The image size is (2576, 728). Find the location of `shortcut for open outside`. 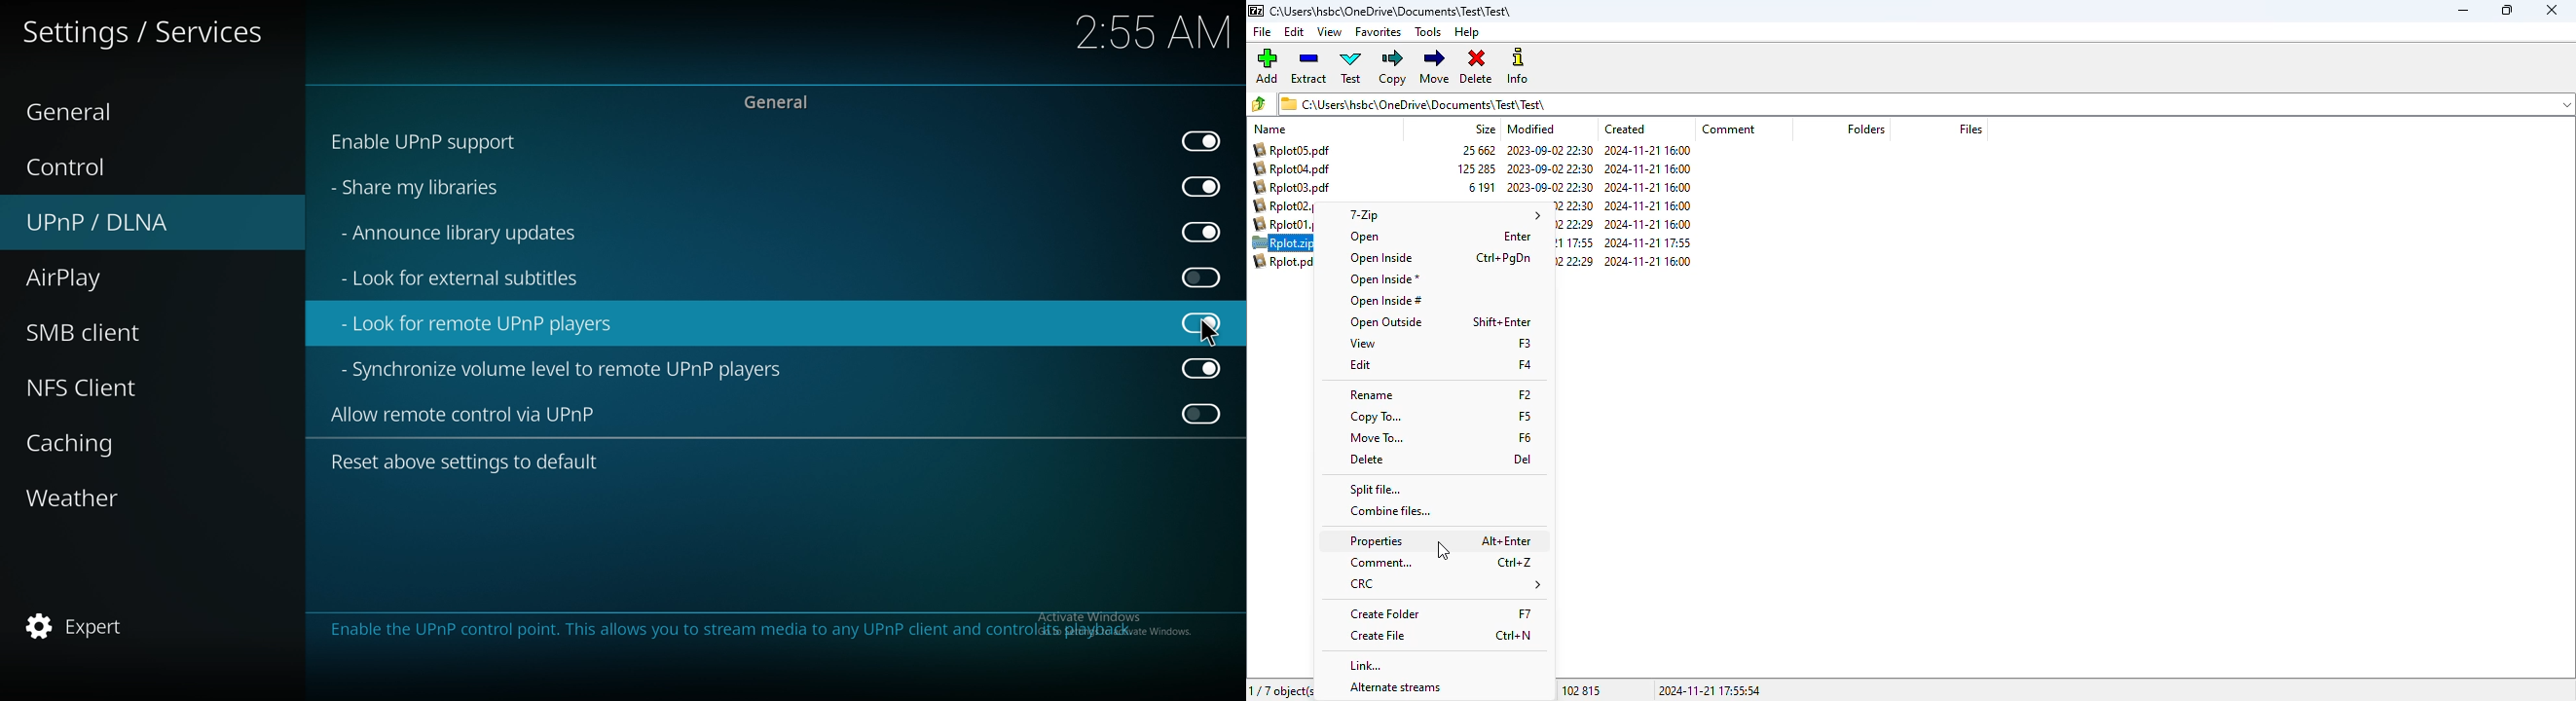

shortcut for open outside is located at coordinates (1502, 321).